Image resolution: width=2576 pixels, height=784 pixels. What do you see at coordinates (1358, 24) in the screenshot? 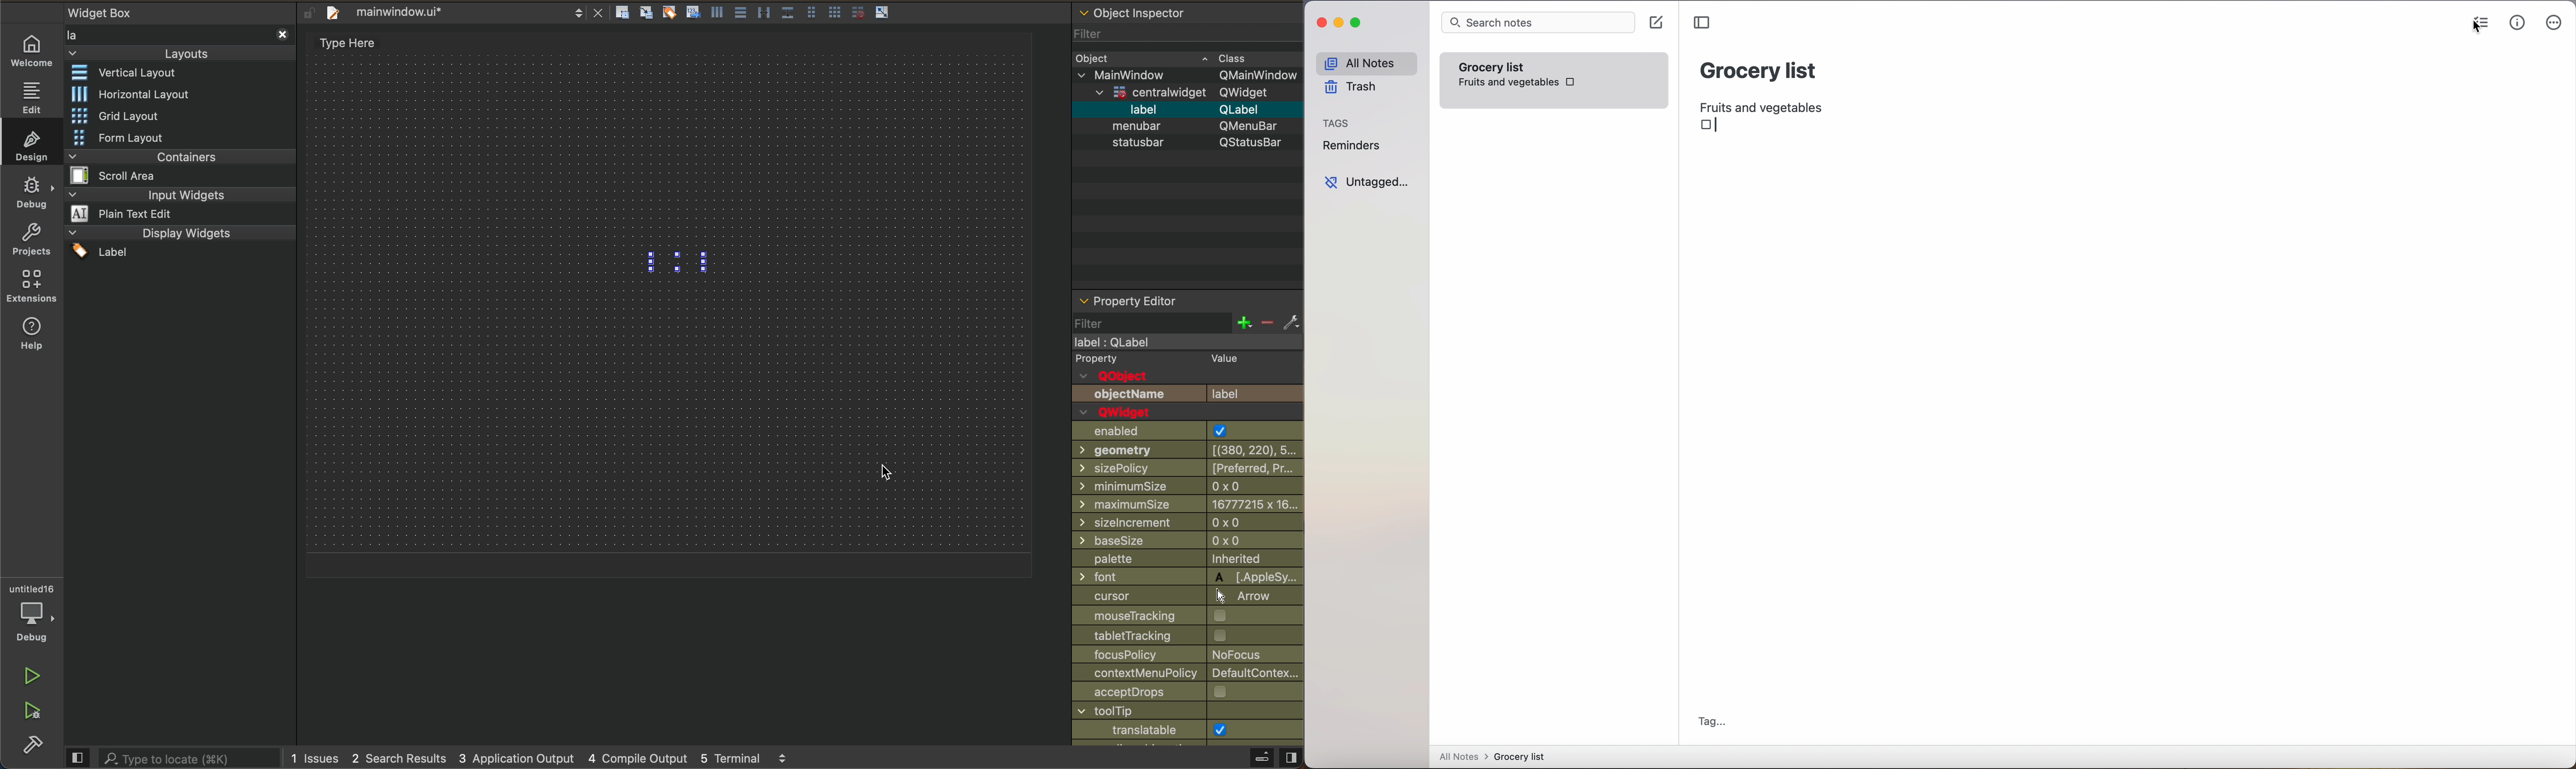
I see `maximize Simplenote` at bounding box center [1358, 24].